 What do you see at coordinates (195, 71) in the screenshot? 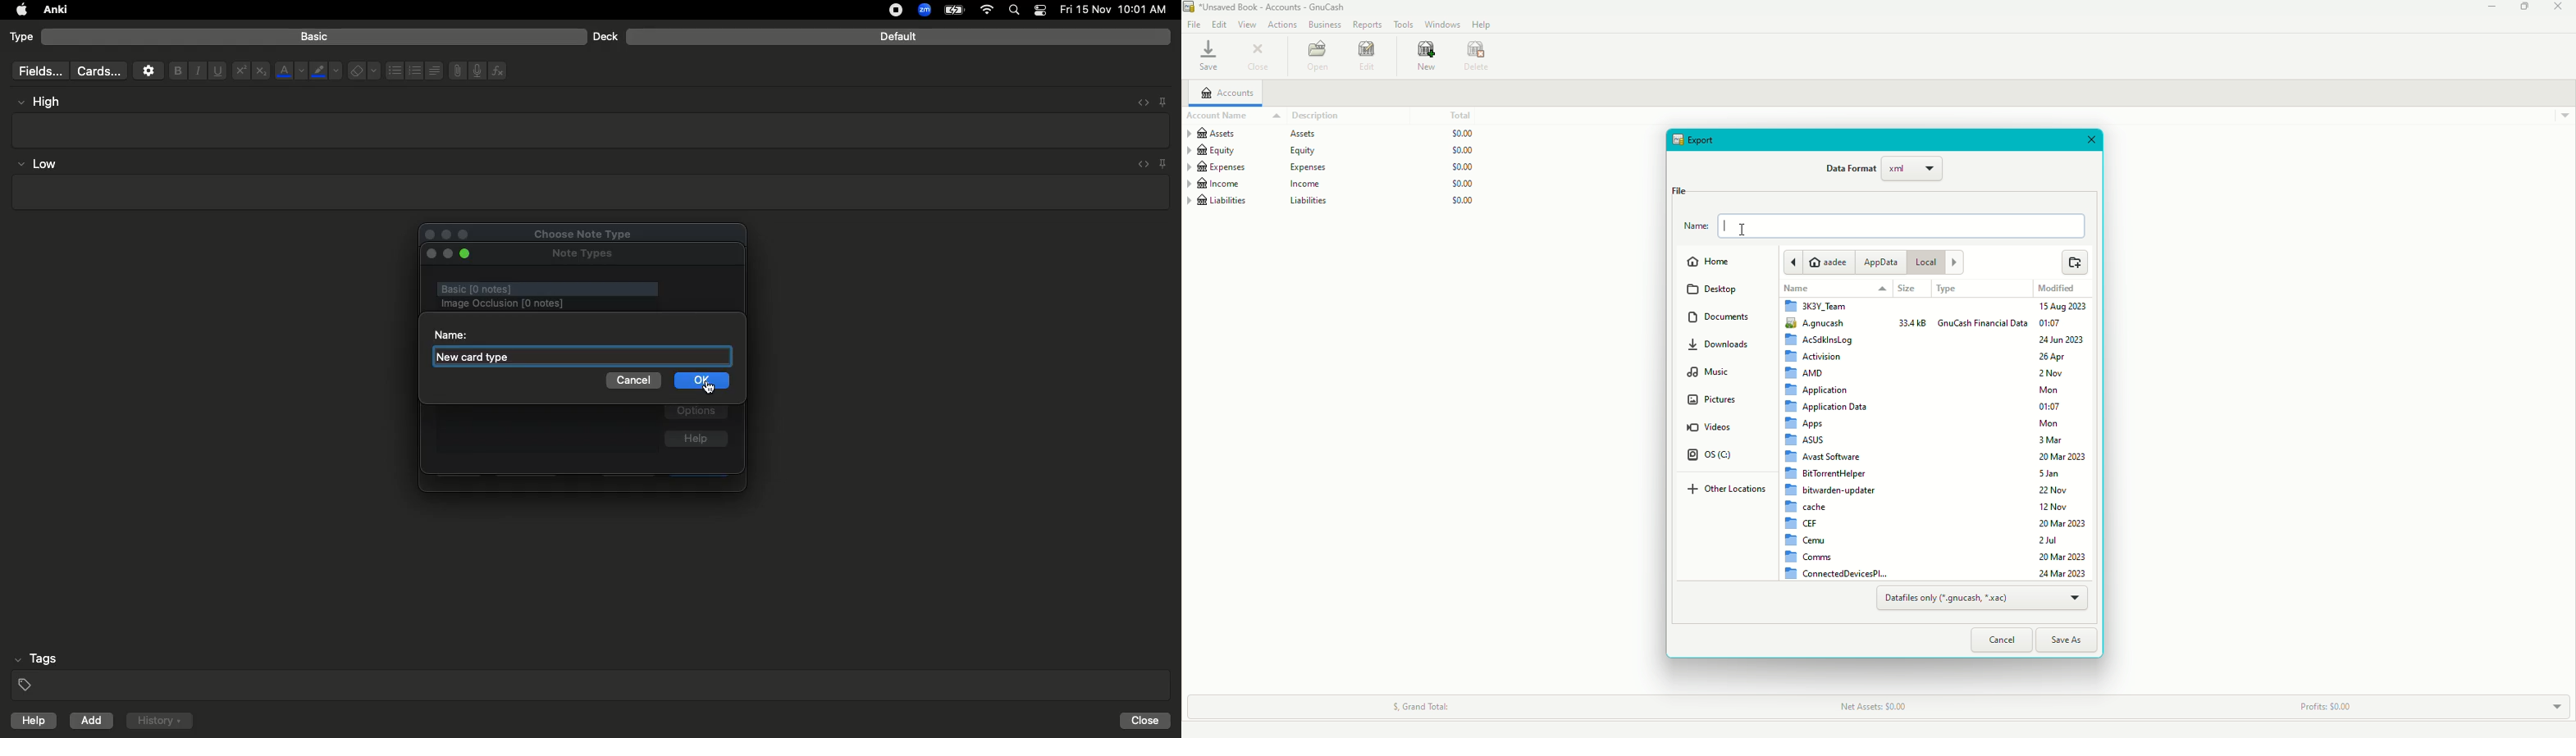
I see `Italics` at bounding box center [195, 71].